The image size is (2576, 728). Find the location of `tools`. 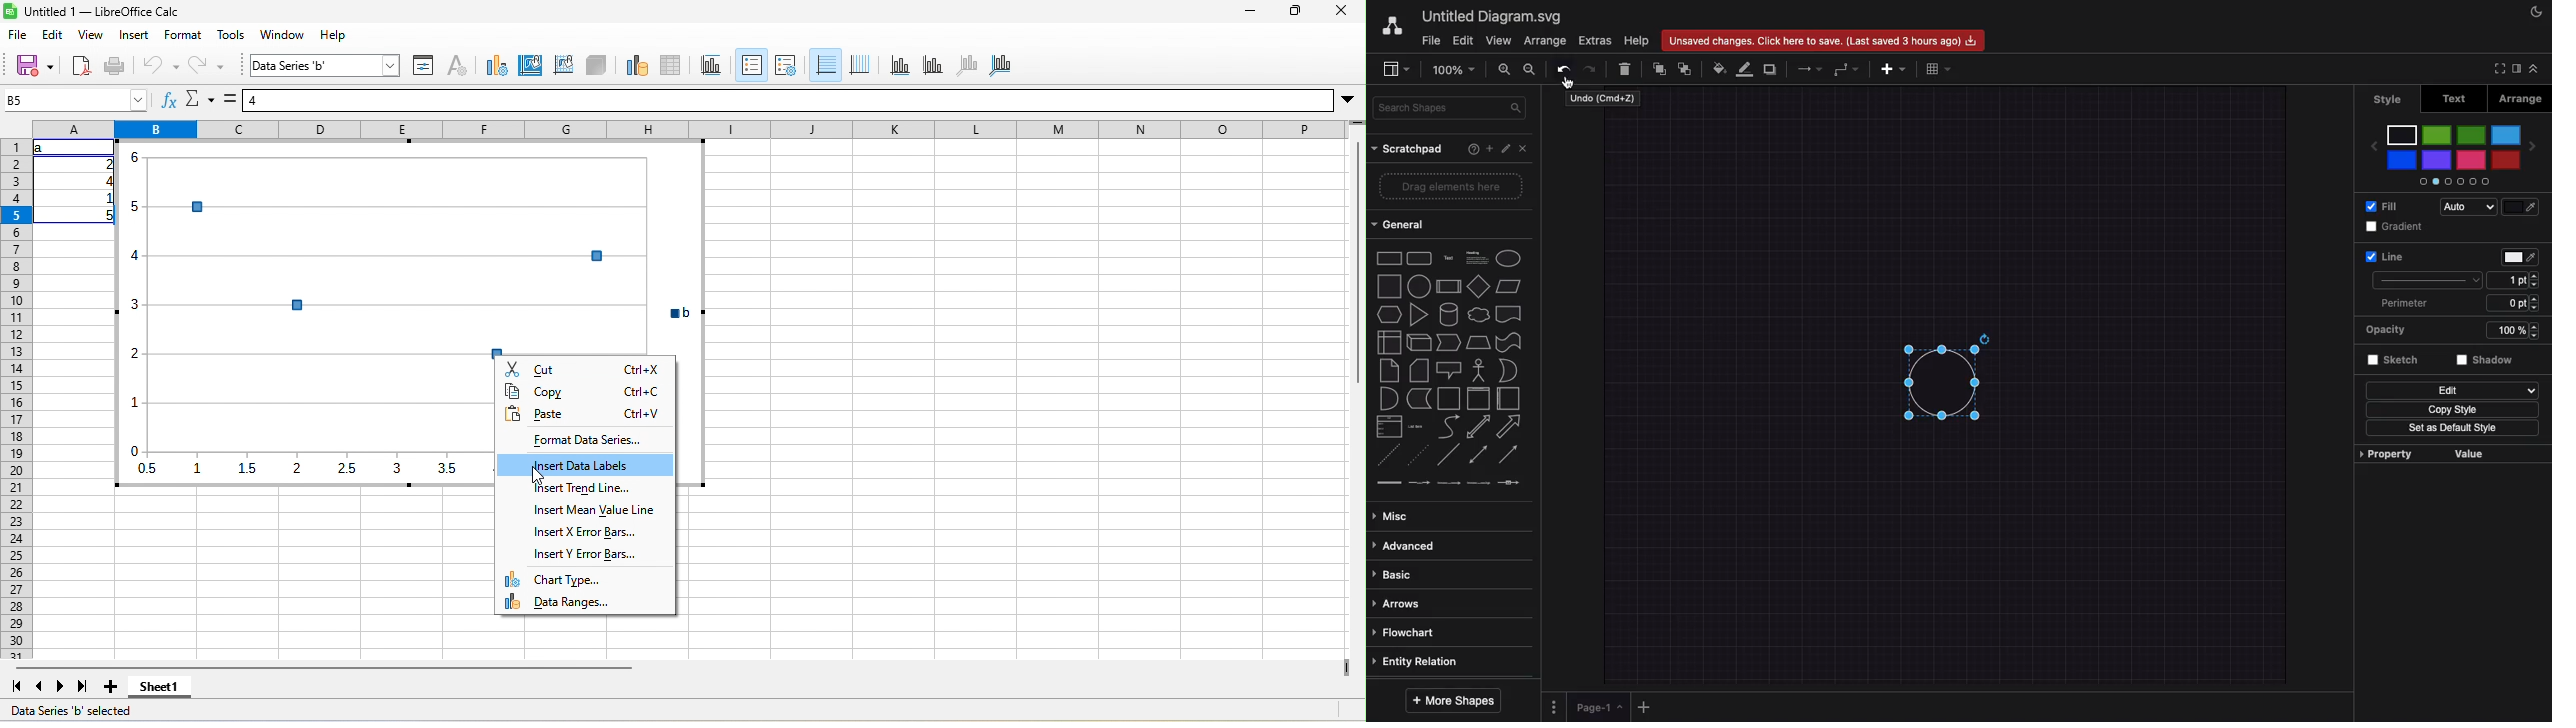

tools is located at coordinates (231, 35).